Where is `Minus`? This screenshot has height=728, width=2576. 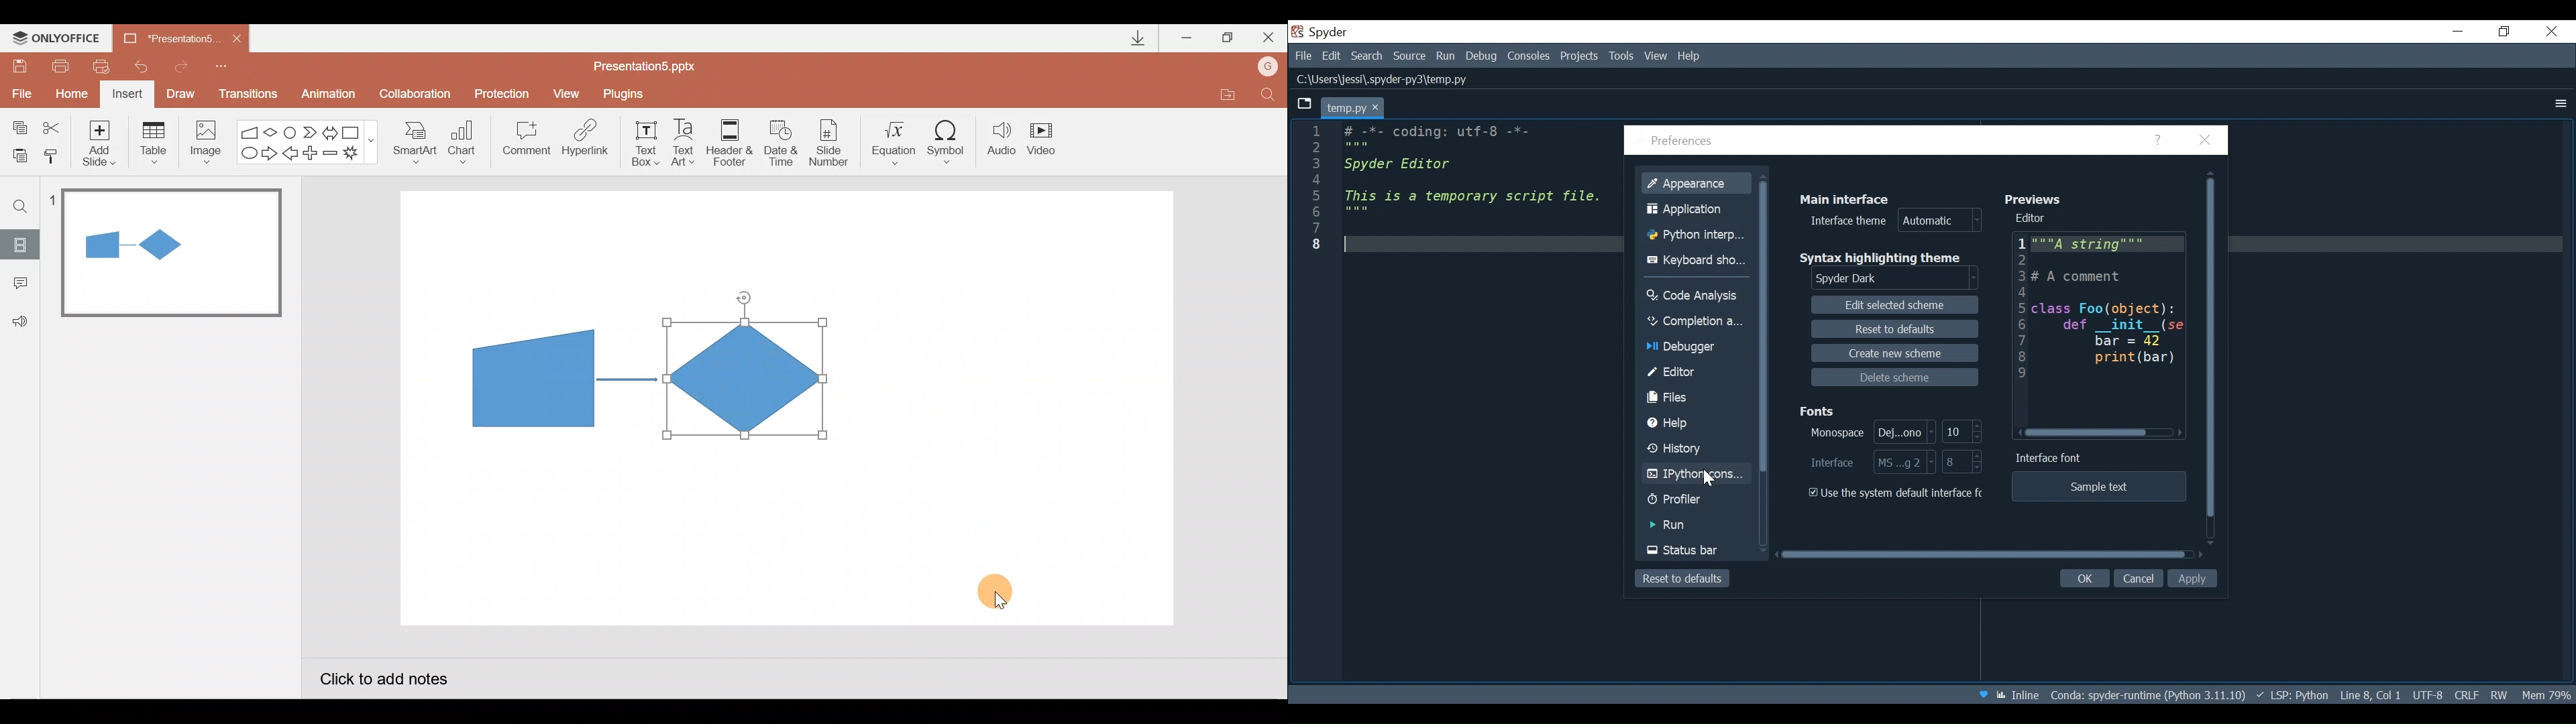 Minus is located at coordinates (331, 156).